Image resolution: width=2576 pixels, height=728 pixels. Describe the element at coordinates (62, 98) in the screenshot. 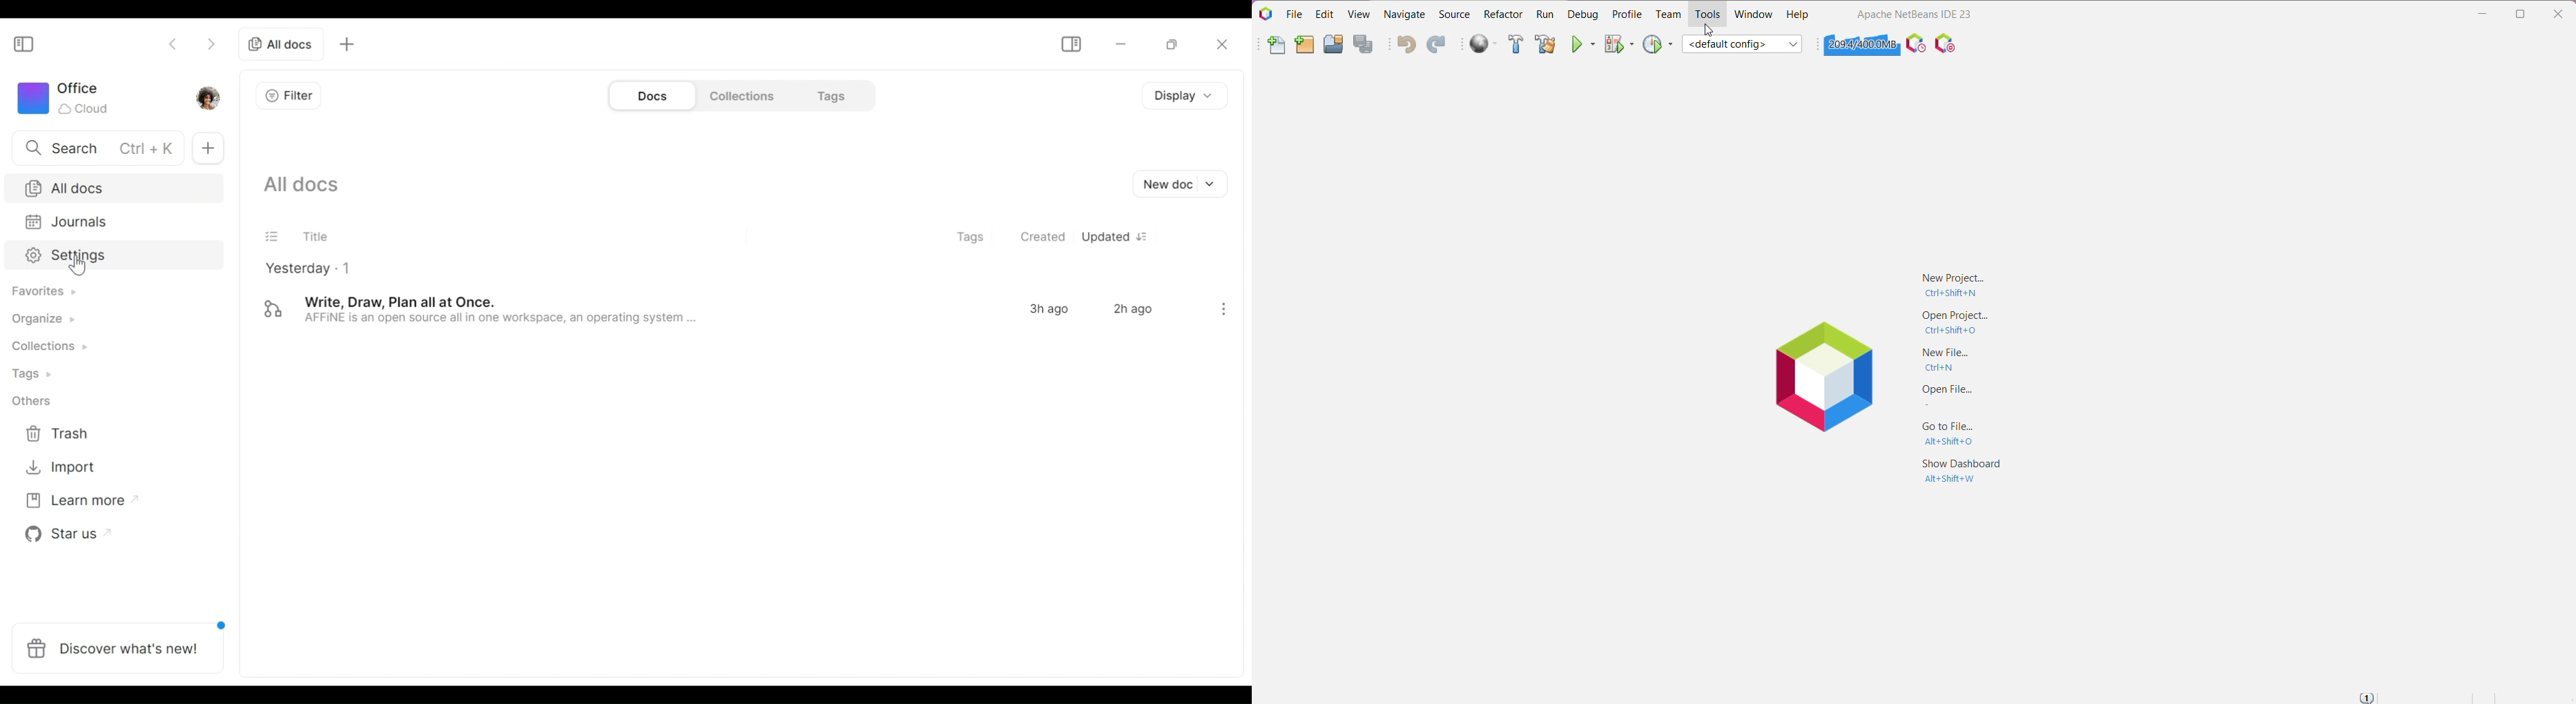

I see `Workspace icon` at that location.